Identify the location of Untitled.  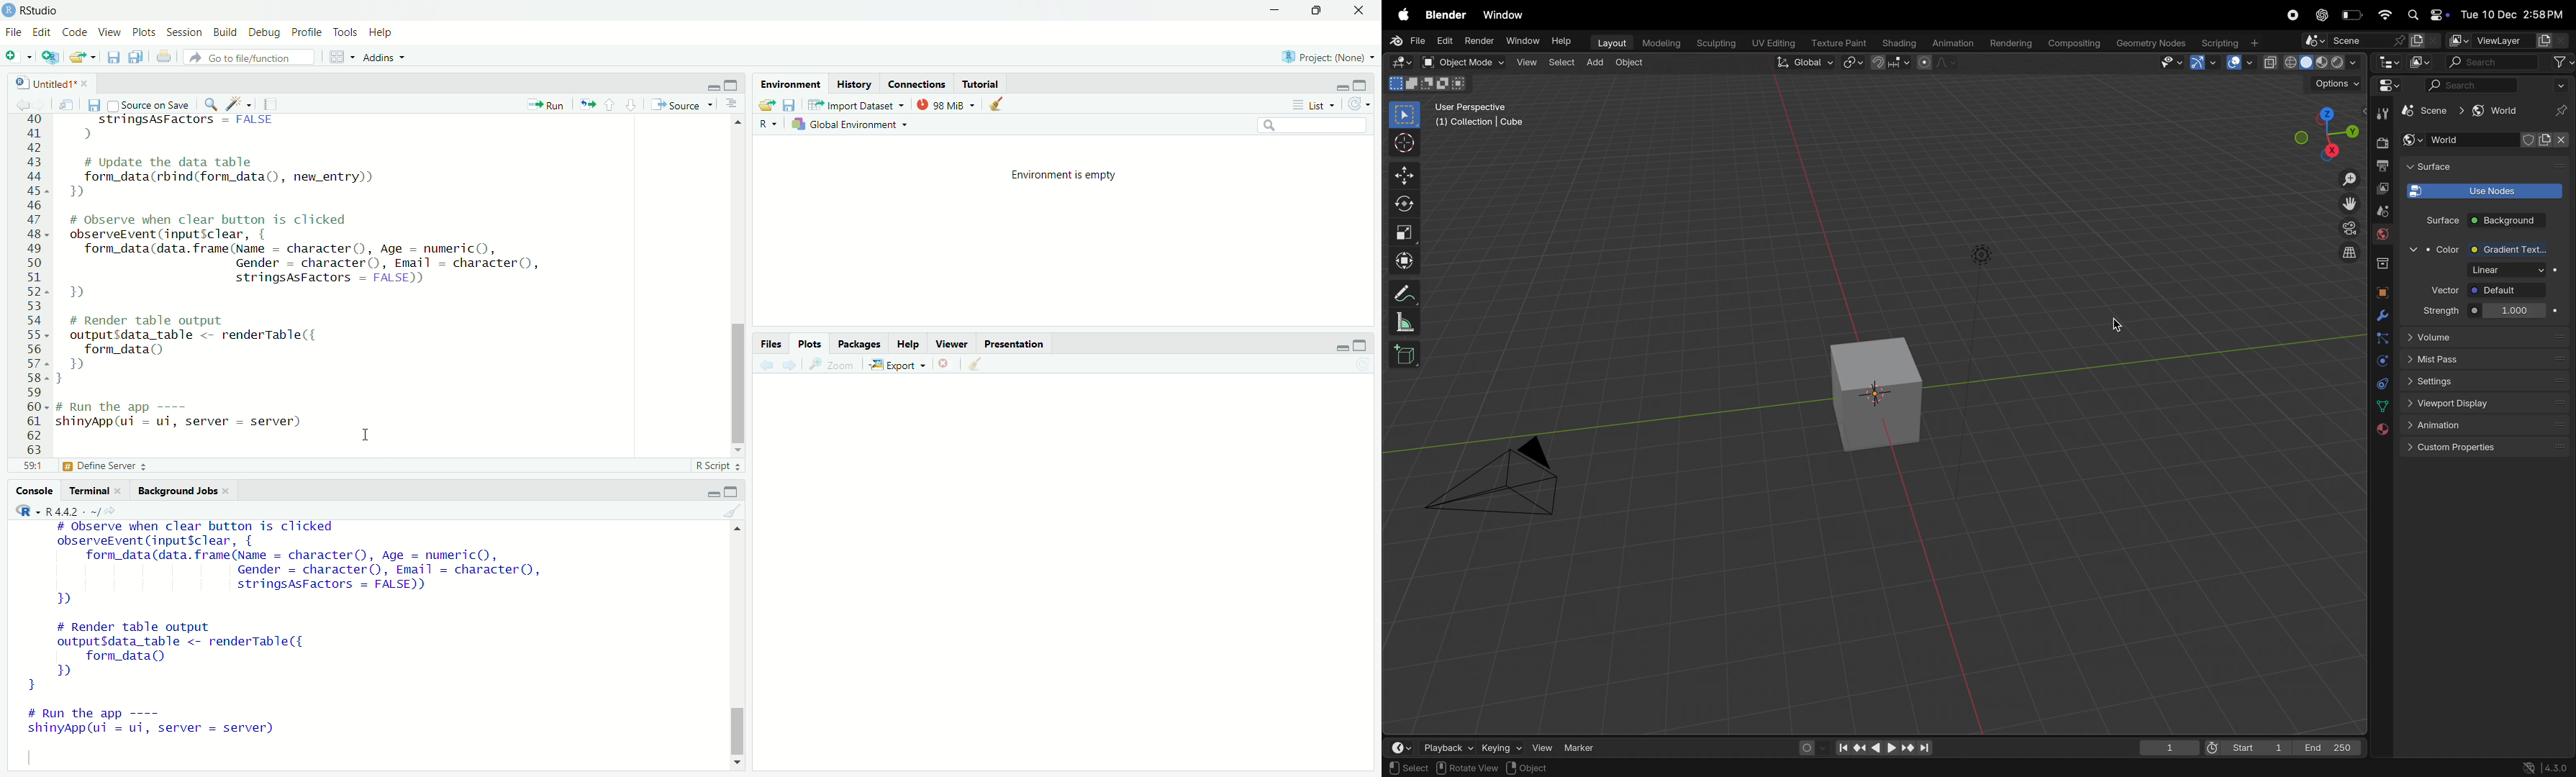
(38, 81).